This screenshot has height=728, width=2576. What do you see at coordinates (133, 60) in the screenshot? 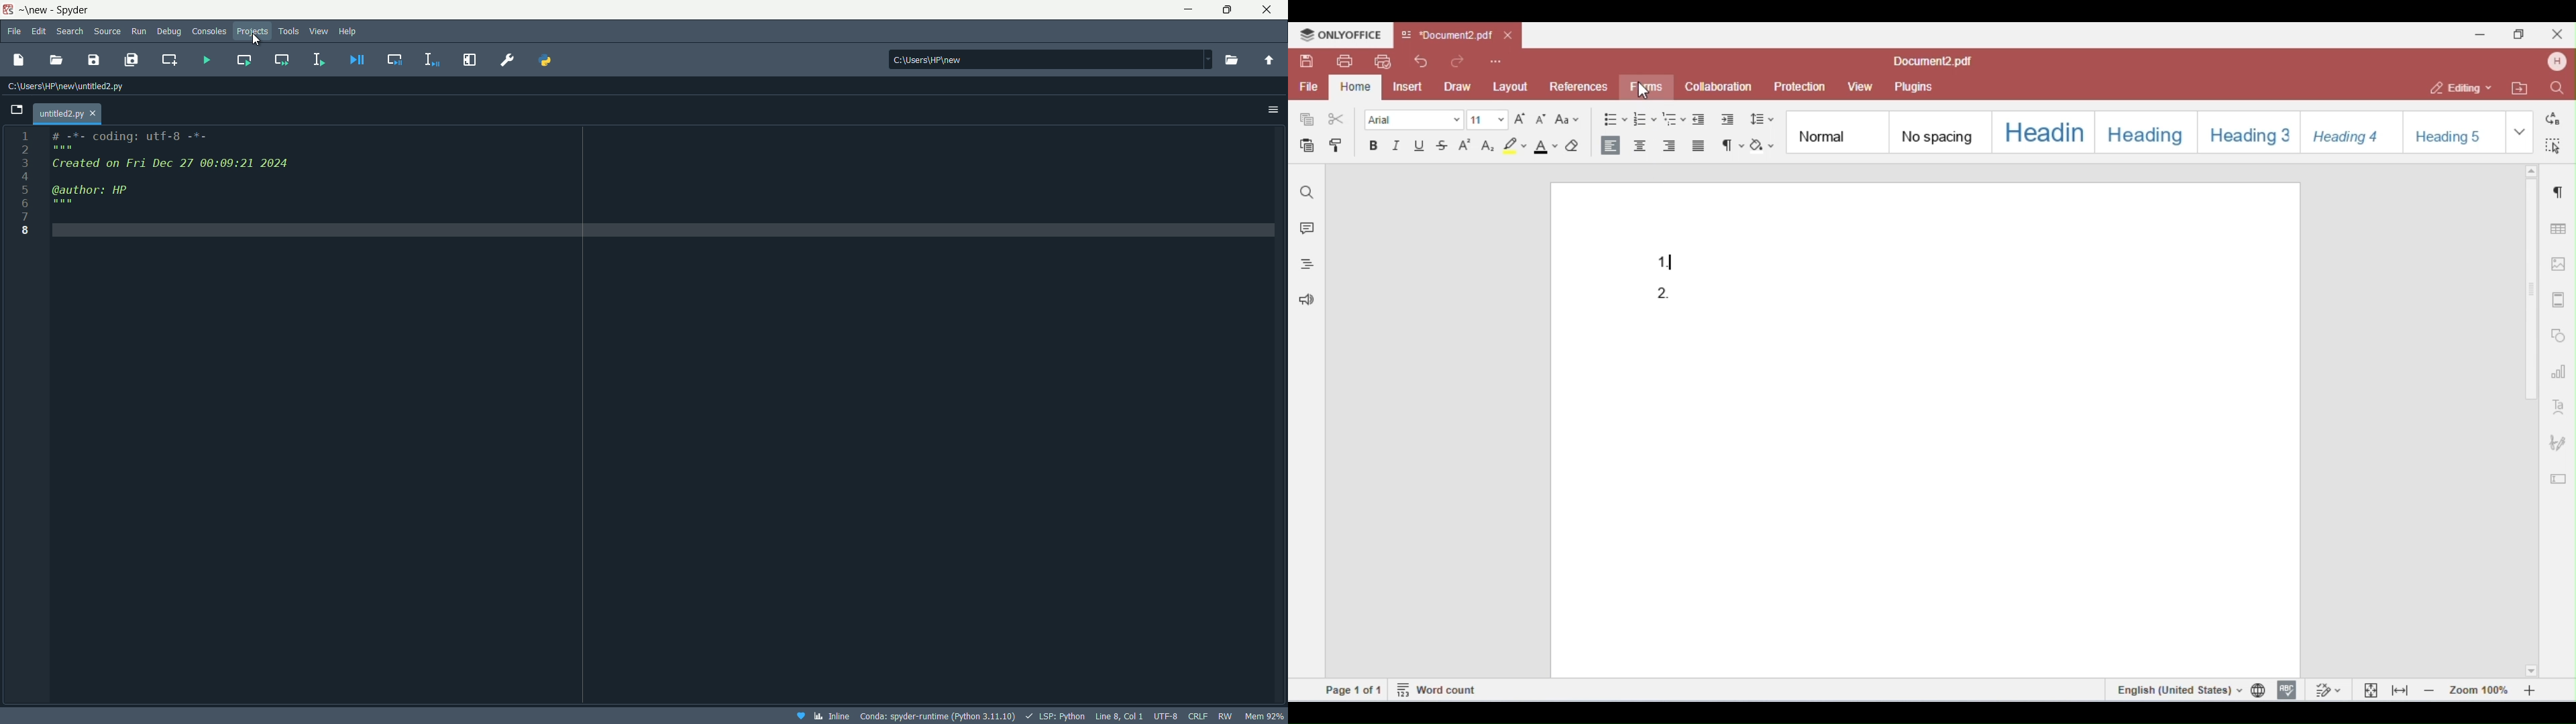
I see `Save all (Ctrl + Alt + S)` at bounding box center [133, 60].